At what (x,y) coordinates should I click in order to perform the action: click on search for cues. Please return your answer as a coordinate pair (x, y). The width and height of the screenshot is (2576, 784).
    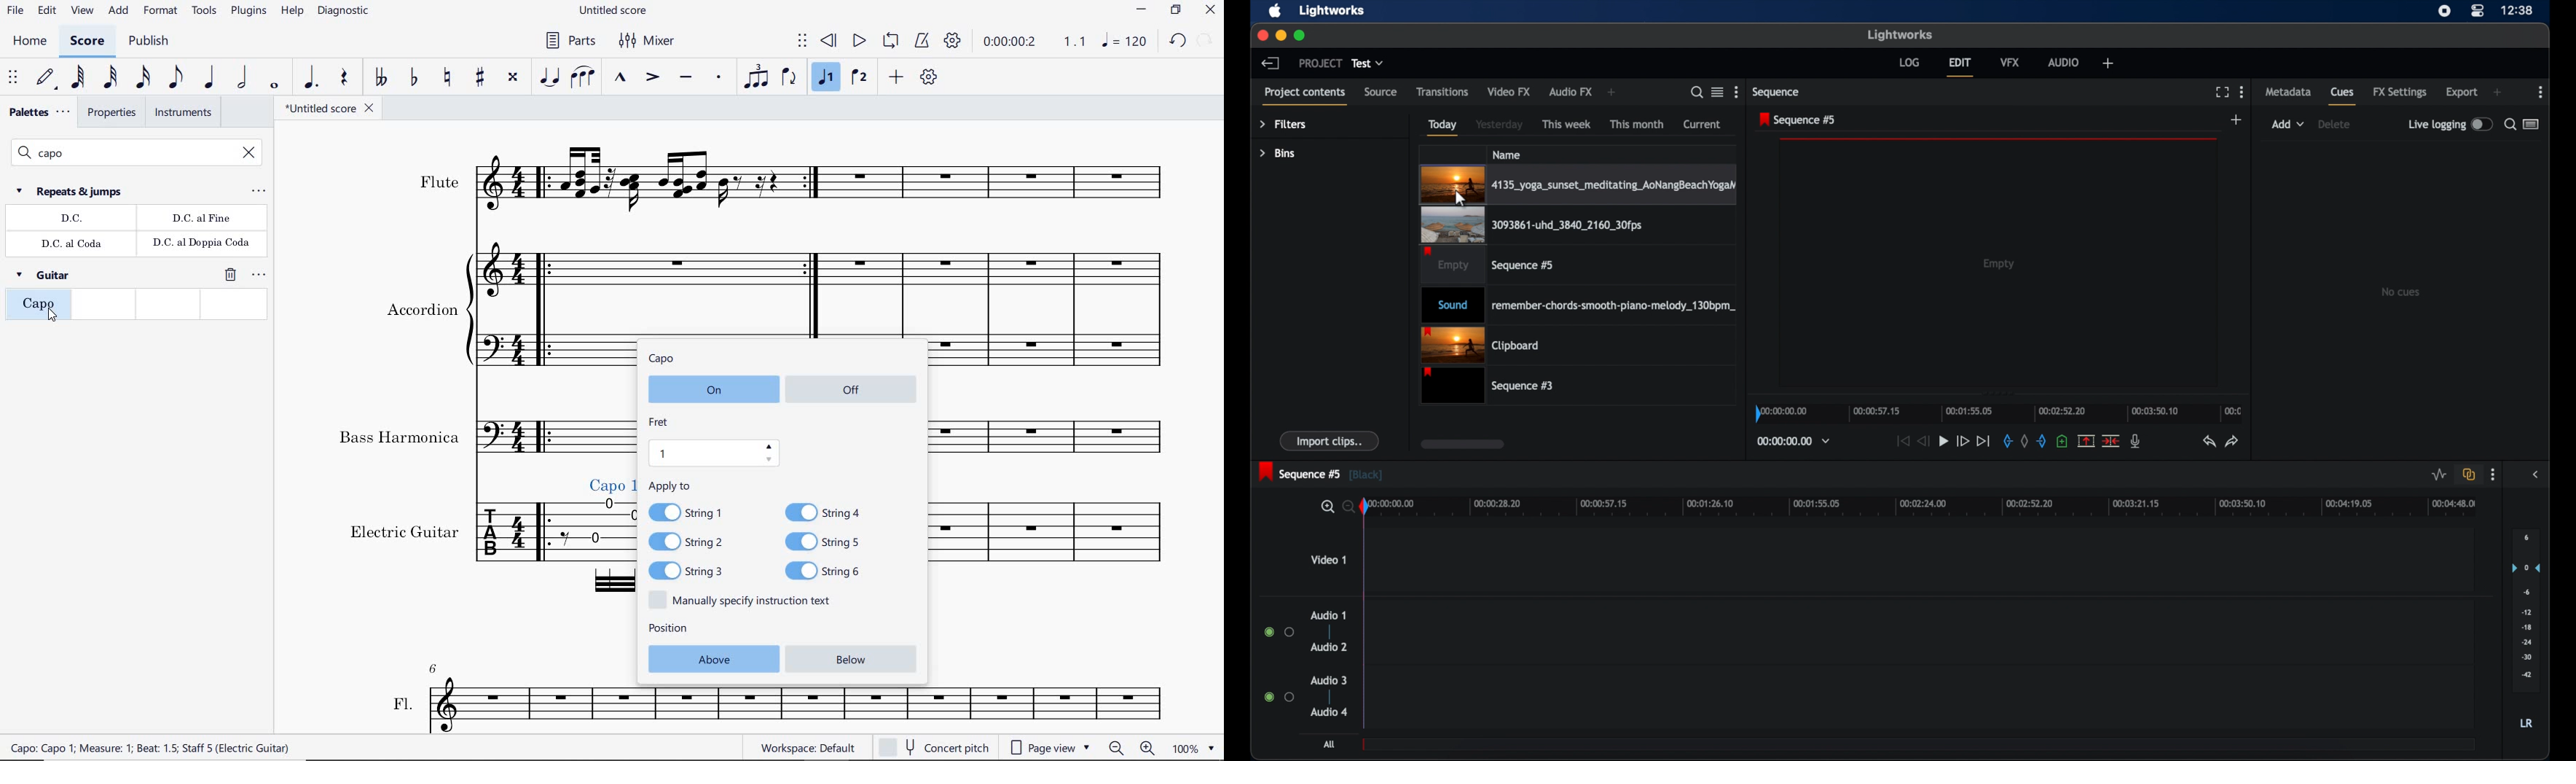
    Looking at the image, I should click on (2509, 123).